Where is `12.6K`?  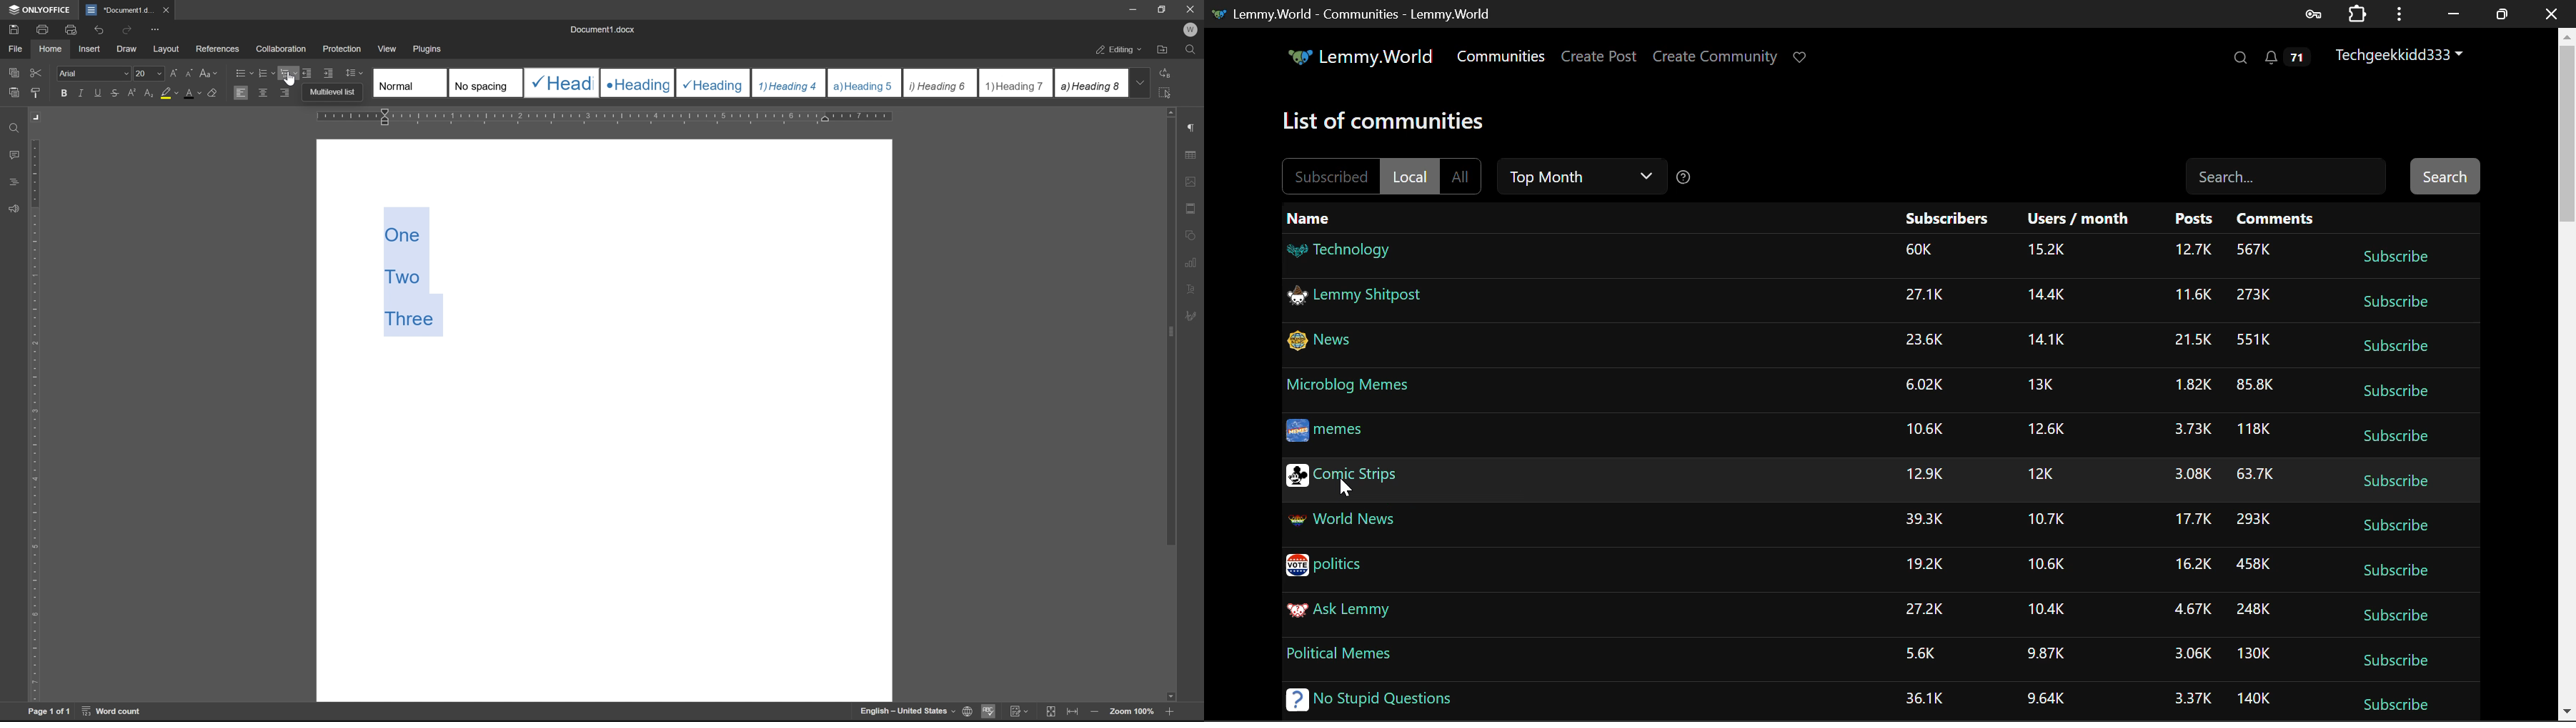
12.6K is located at coordinates (2045, 429).